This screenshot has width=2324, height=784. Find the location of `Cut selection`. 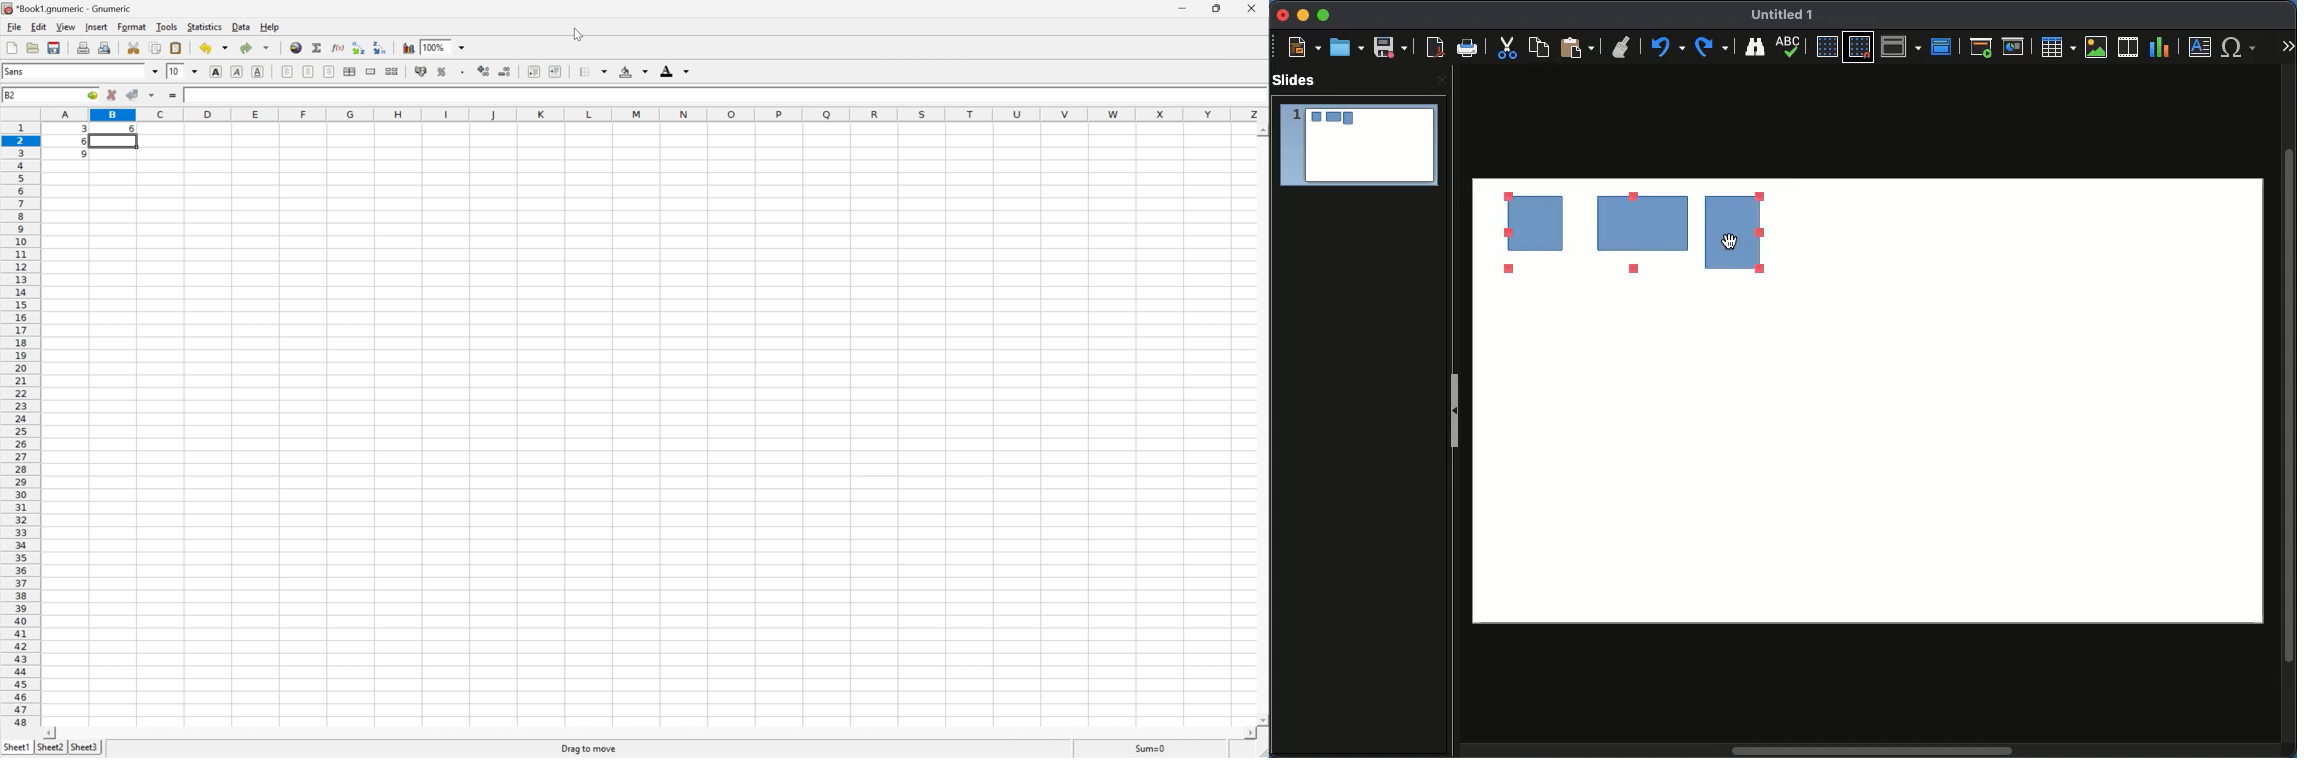

Cut selection is located at coordinates (133, 48).